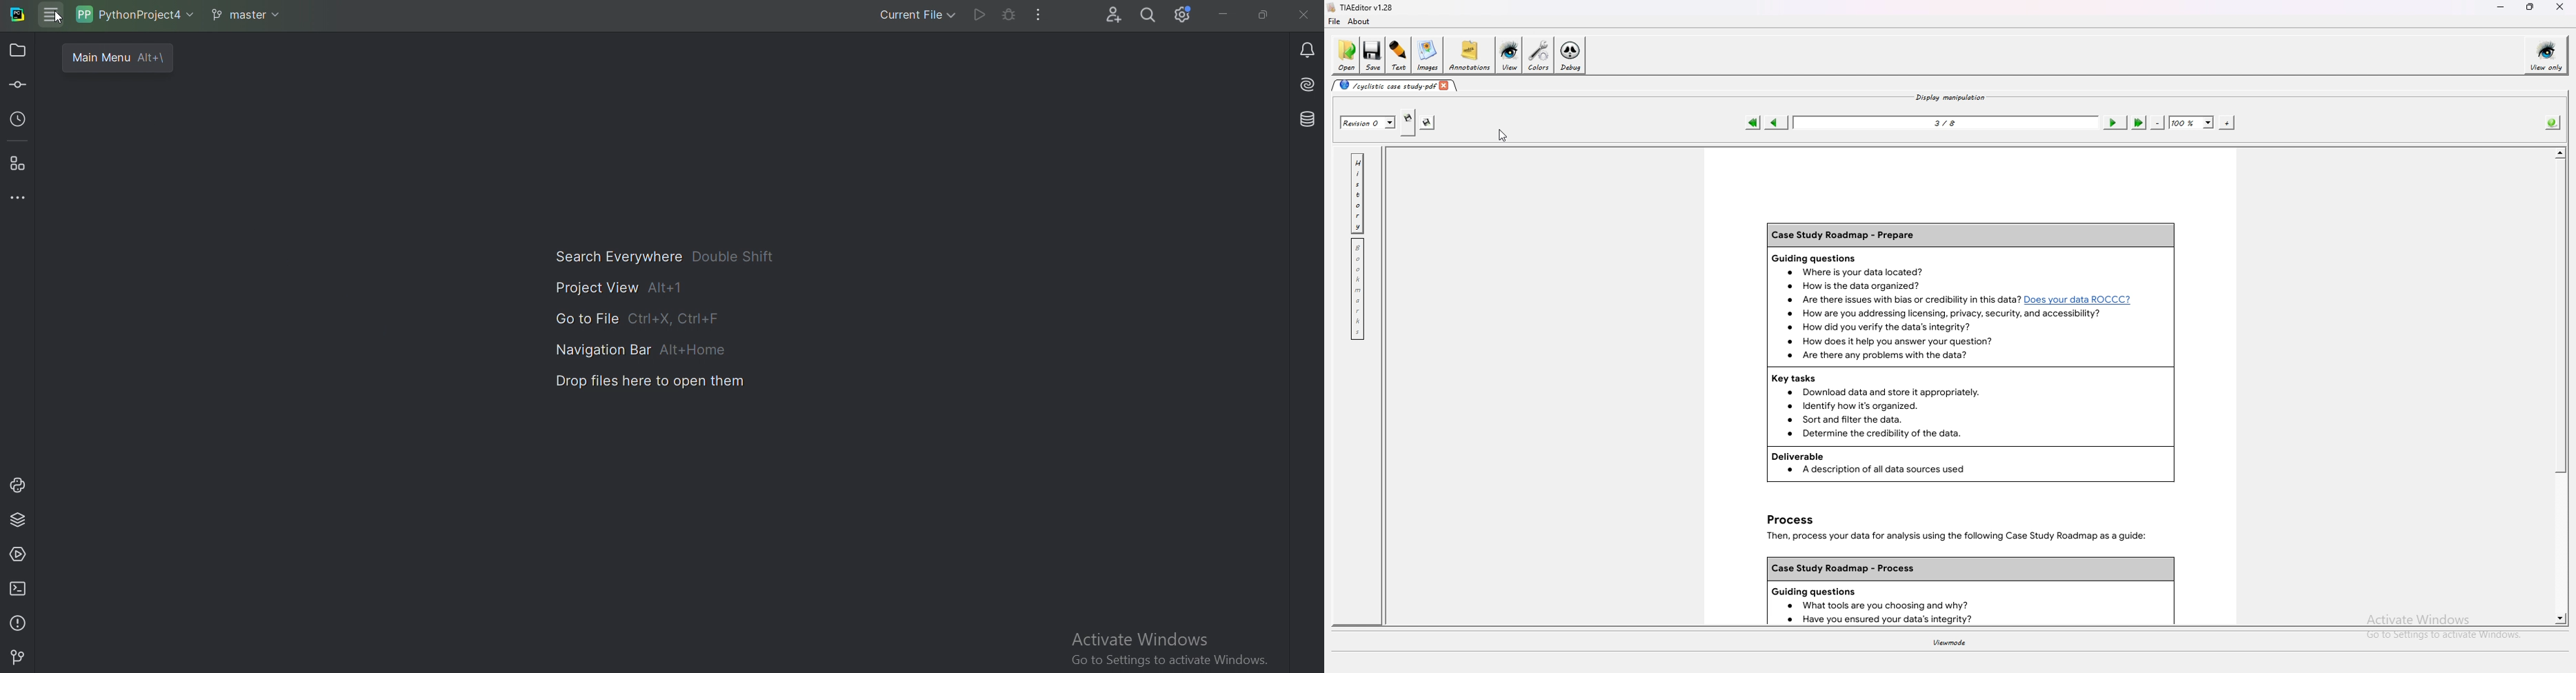  I want to click on text, so click(1399, 55).